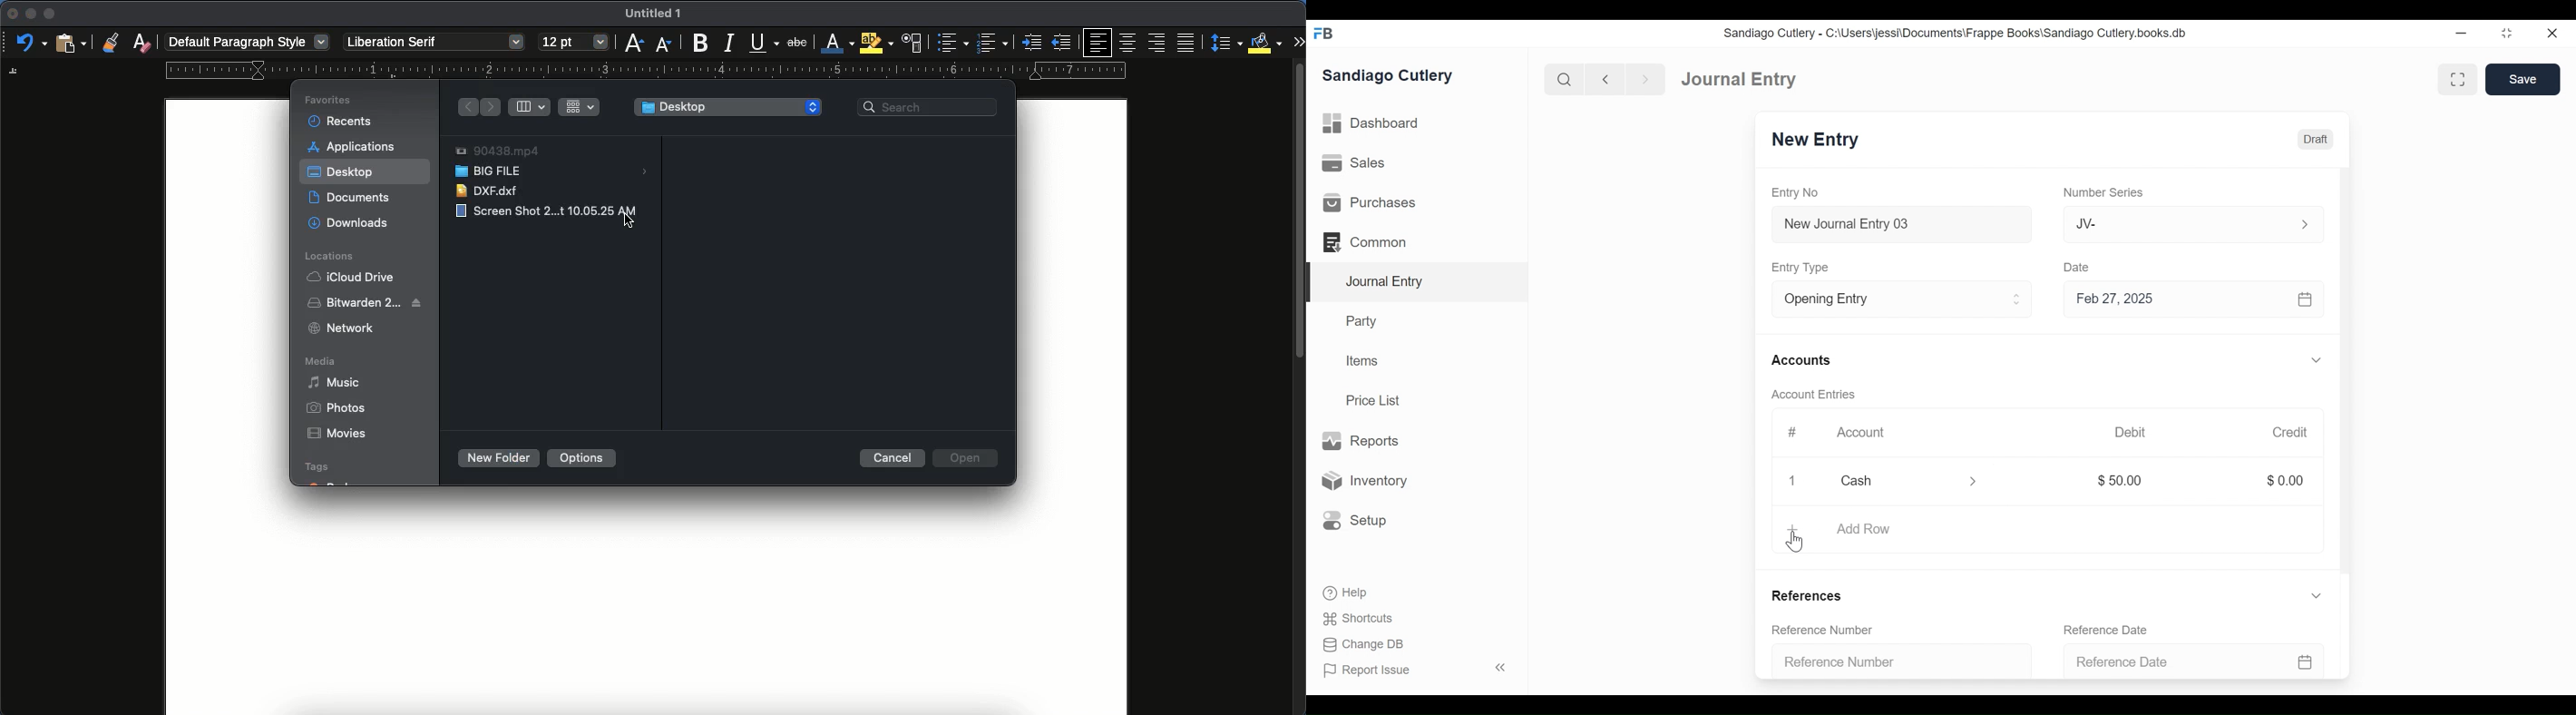  Describe the element at coordinates (1645, 79) in the screenshot. I see `Navigate forward` at that location.